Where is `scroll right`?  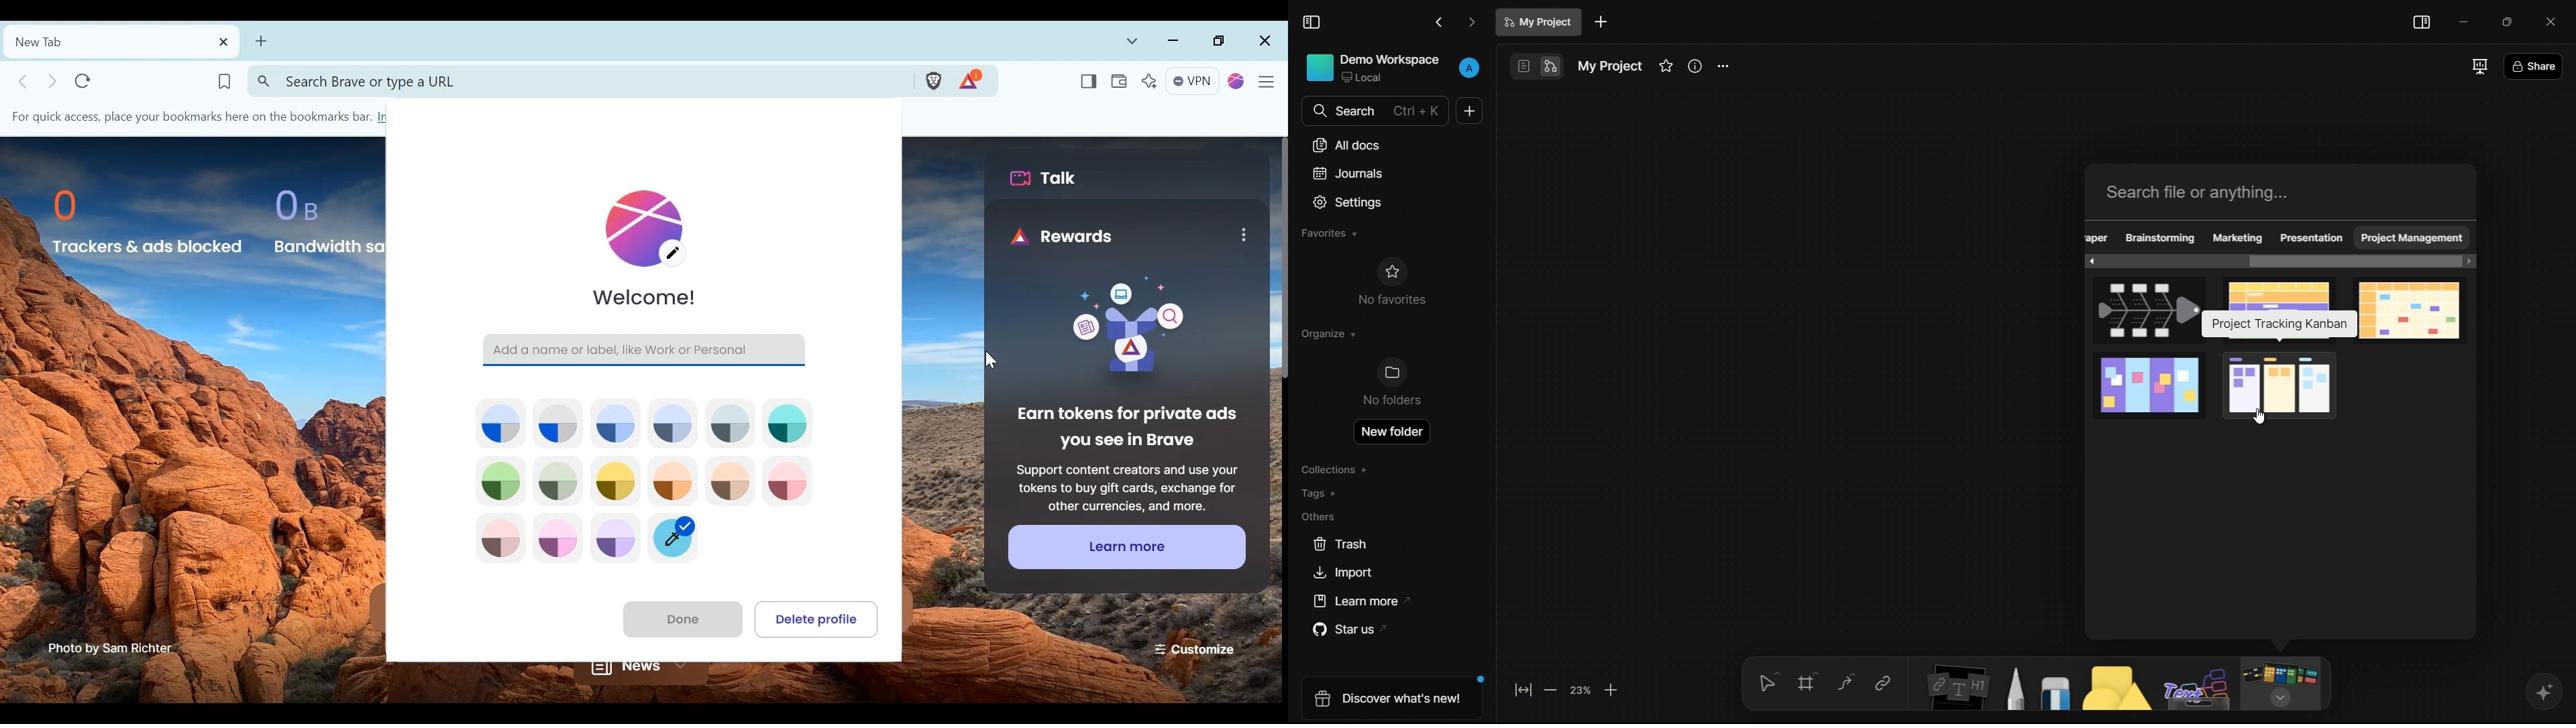 scroll right is located at coordinates (2467, 261).